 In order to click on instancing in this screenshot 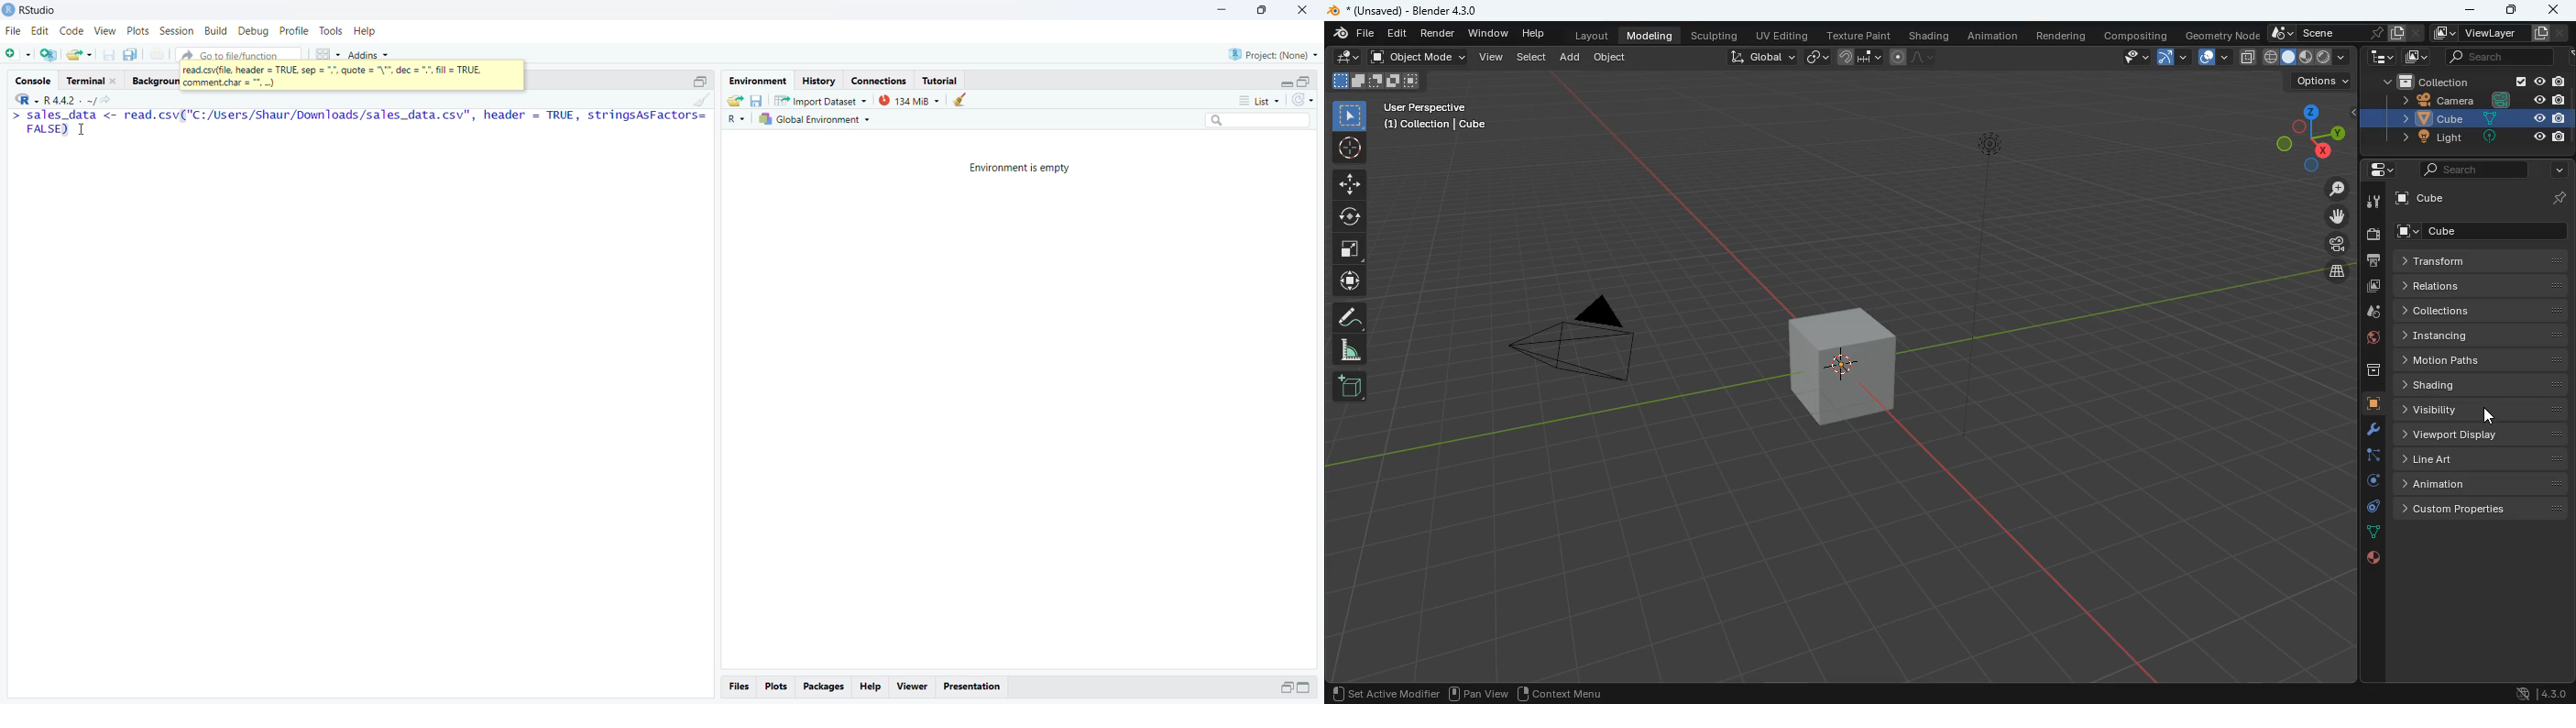, I will do `click(2481, 336)`.